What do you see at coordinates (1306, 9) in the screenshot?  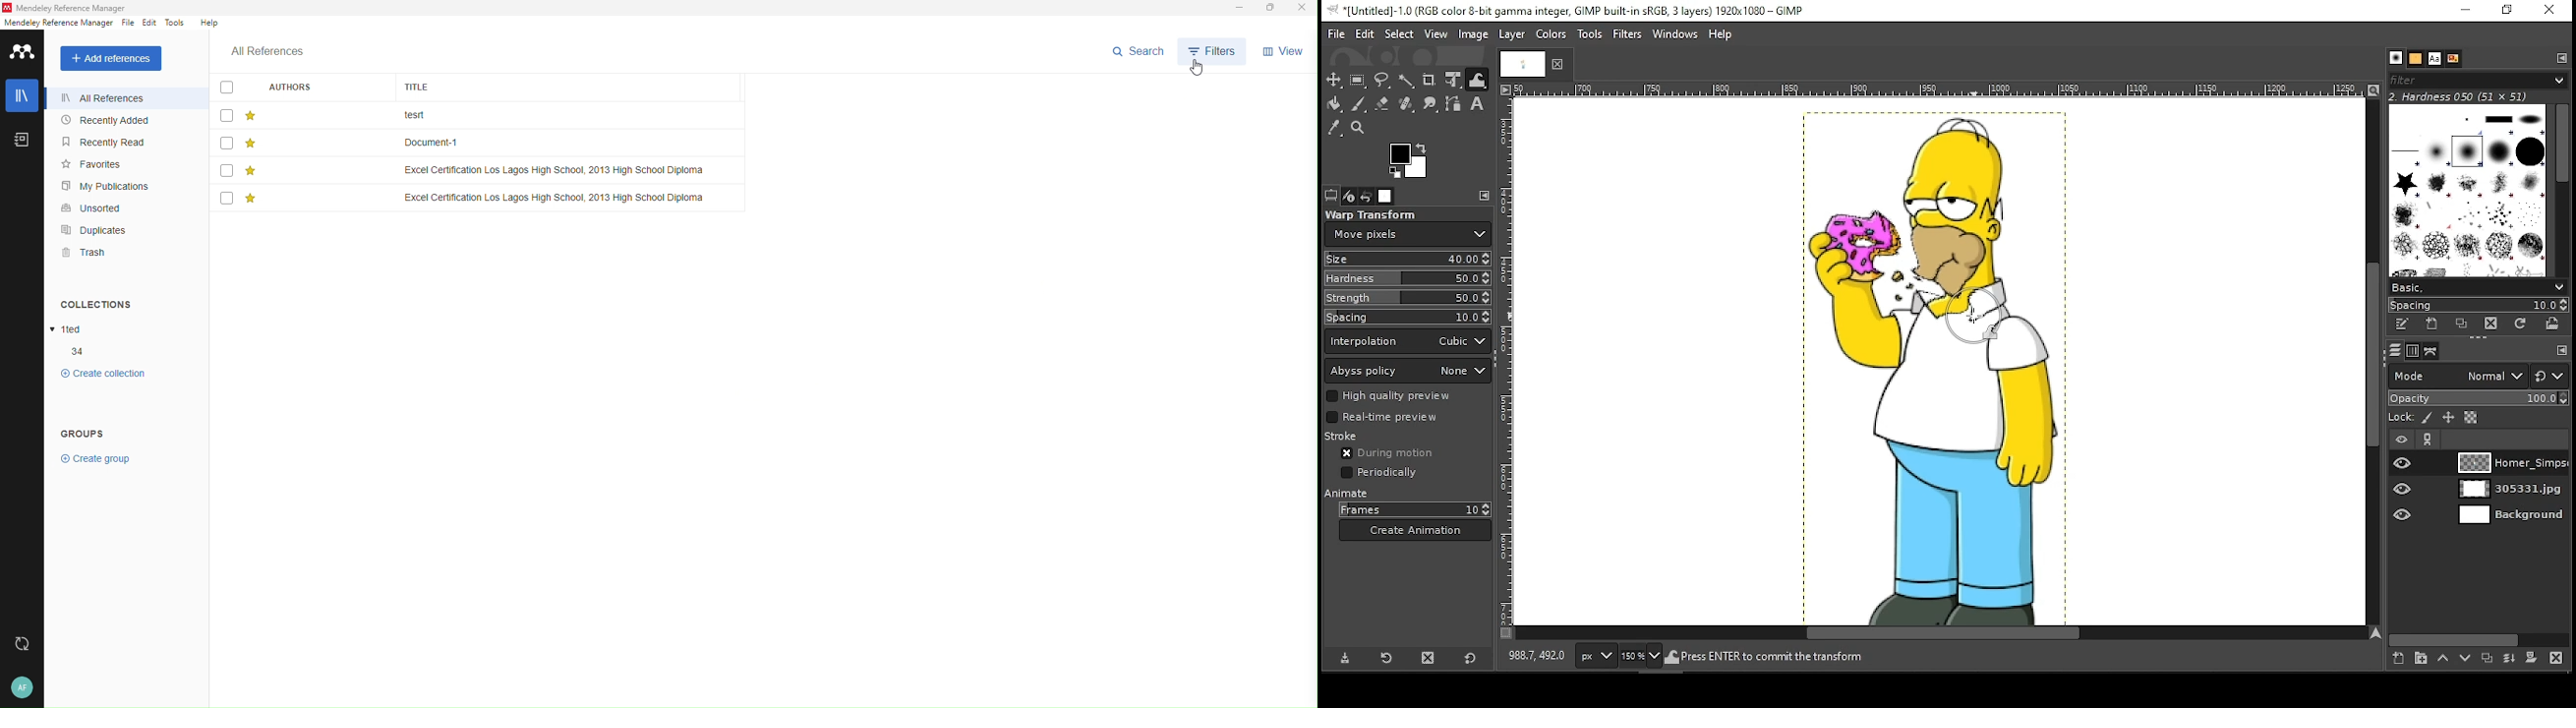 I see `Close` at bounding box center [1306, 9].